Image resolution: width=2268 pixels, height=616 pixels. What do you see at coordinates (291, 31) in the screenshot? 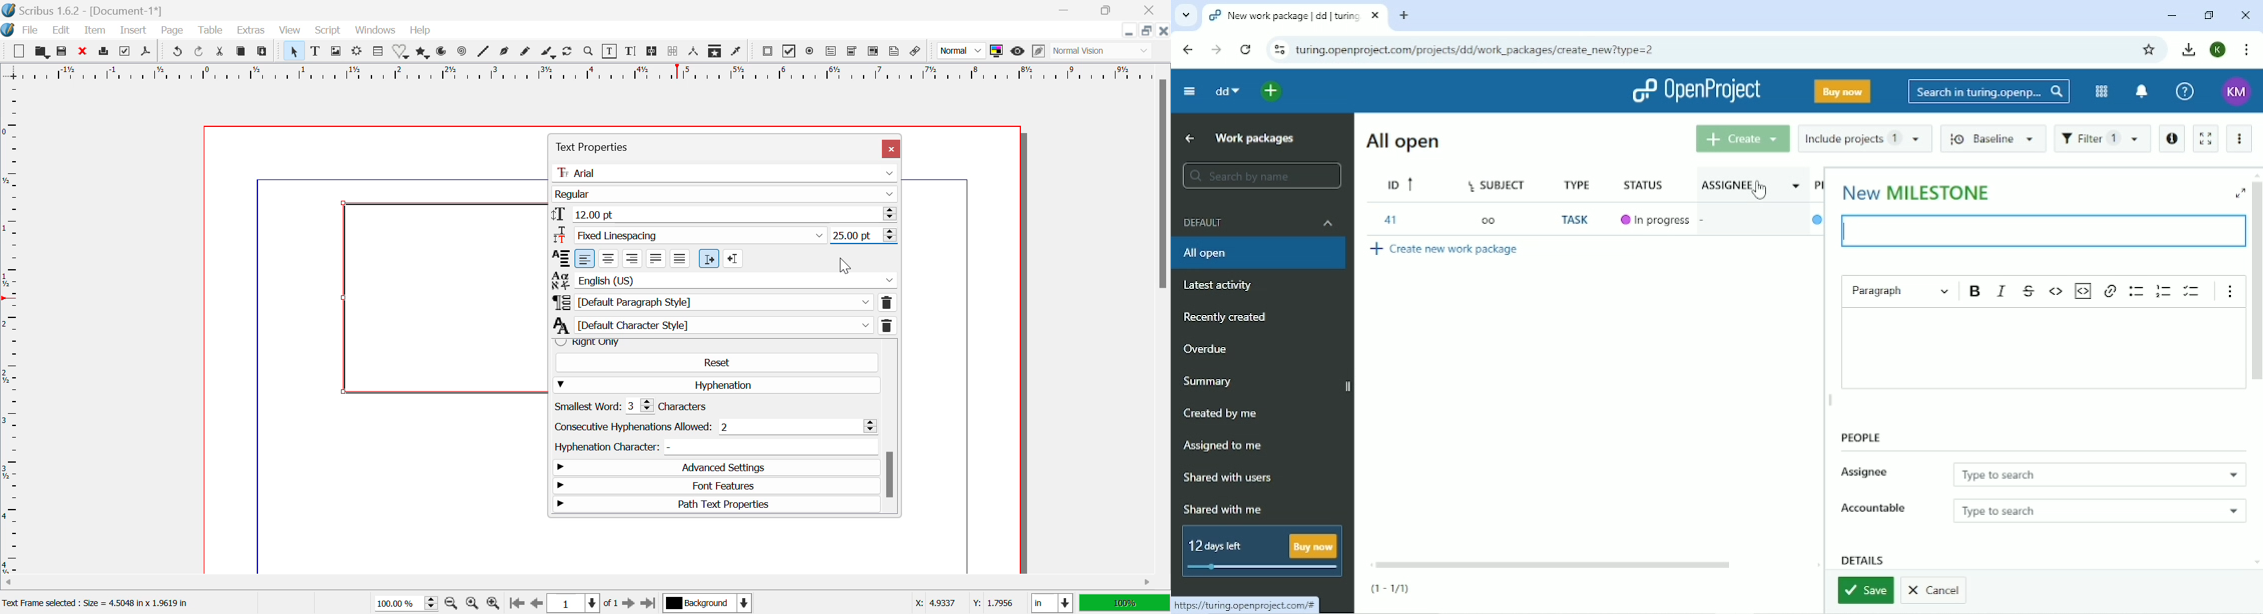
I see `View` at bounding box center [291, 31].